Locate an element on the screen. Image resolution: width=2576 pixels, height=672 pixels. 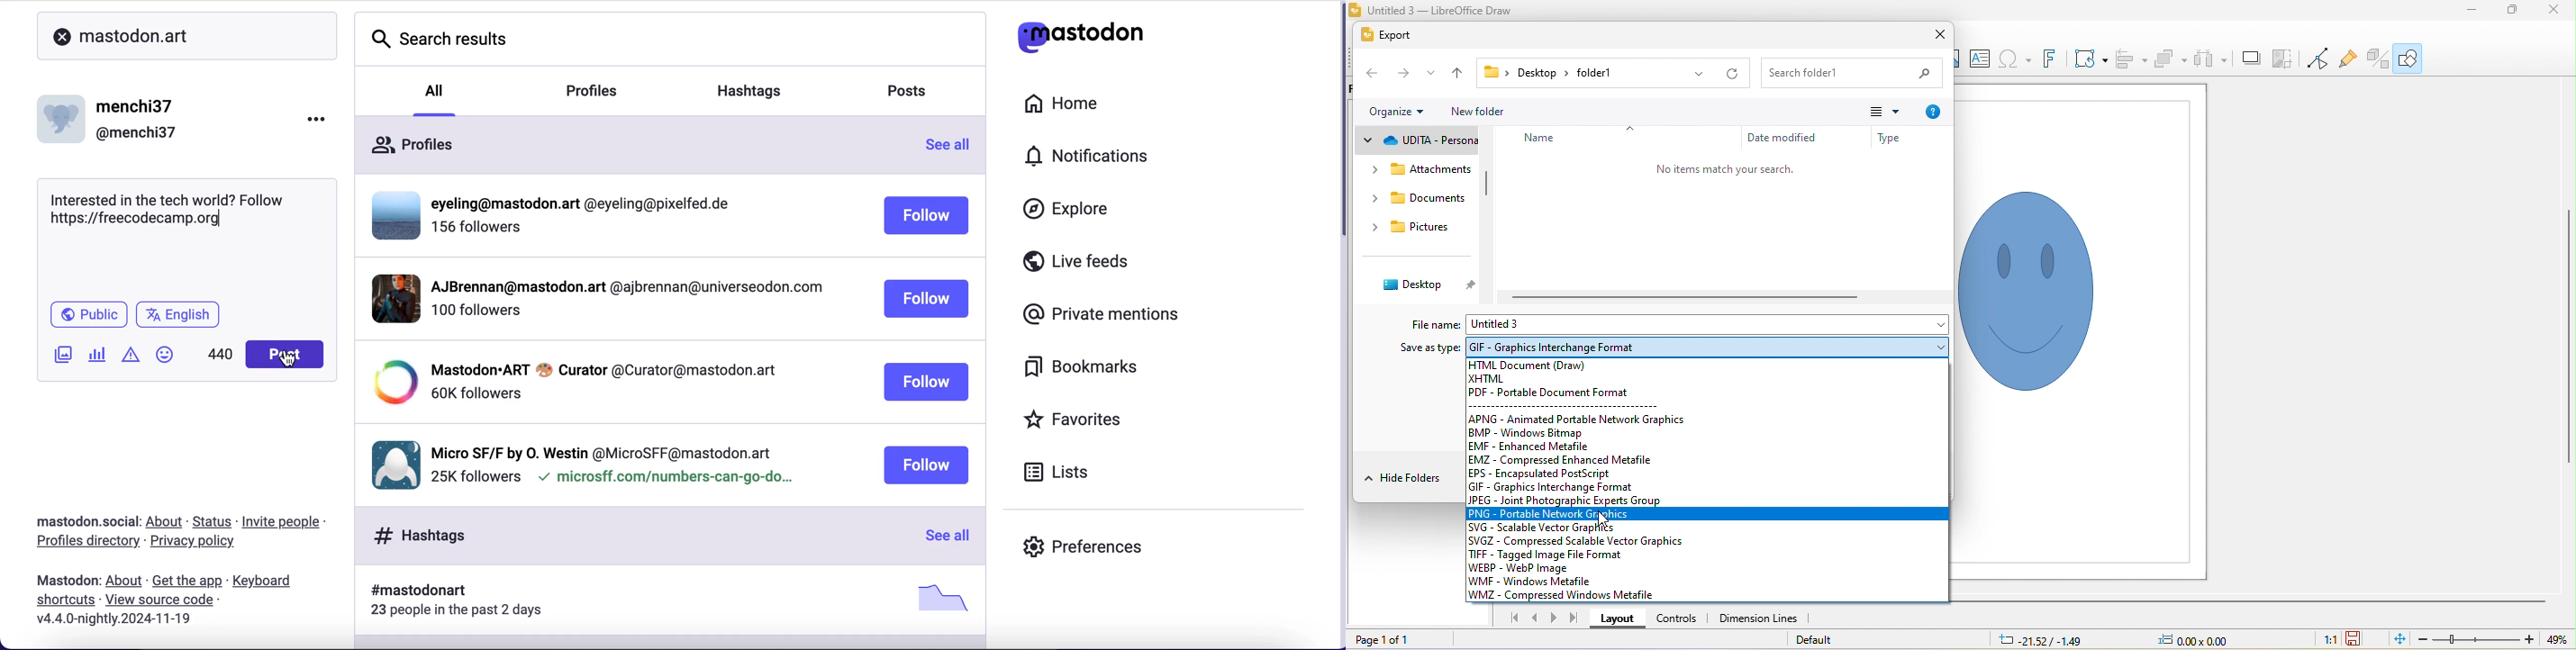
add poll is located at coordinates (101, 358).